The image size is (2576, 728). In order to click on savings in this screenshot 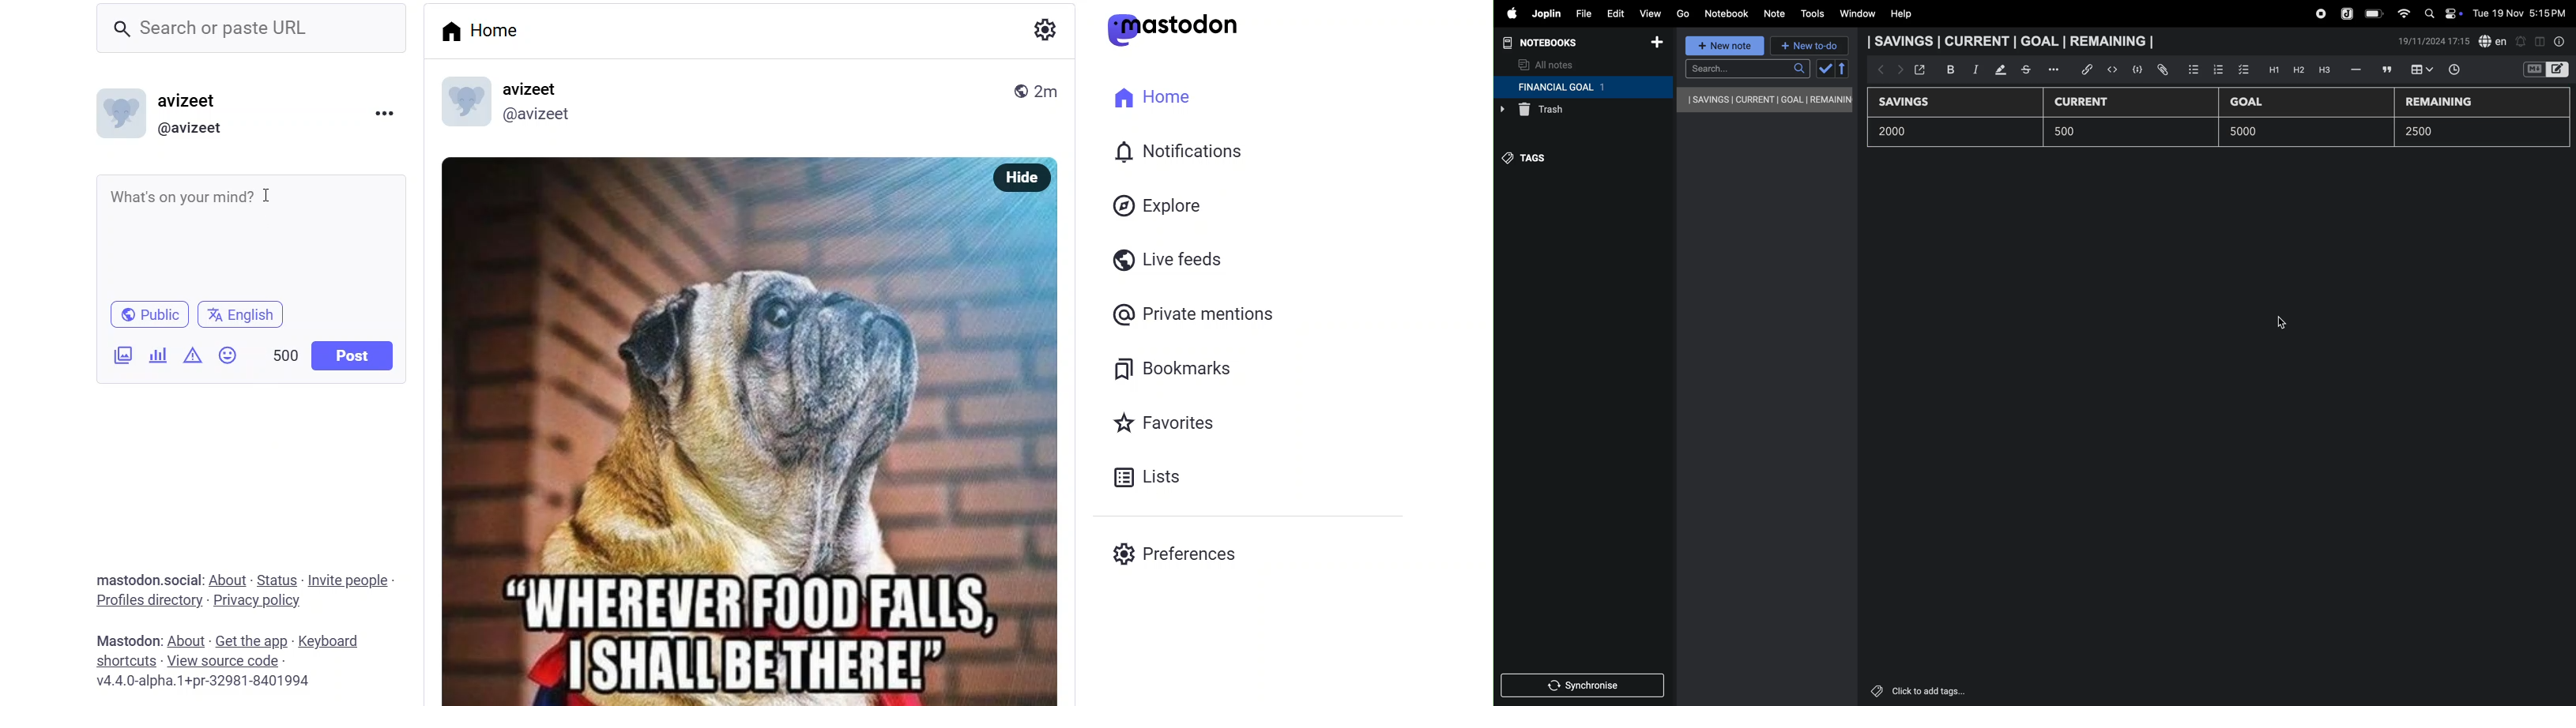, I will do `click(1911, 103)`.